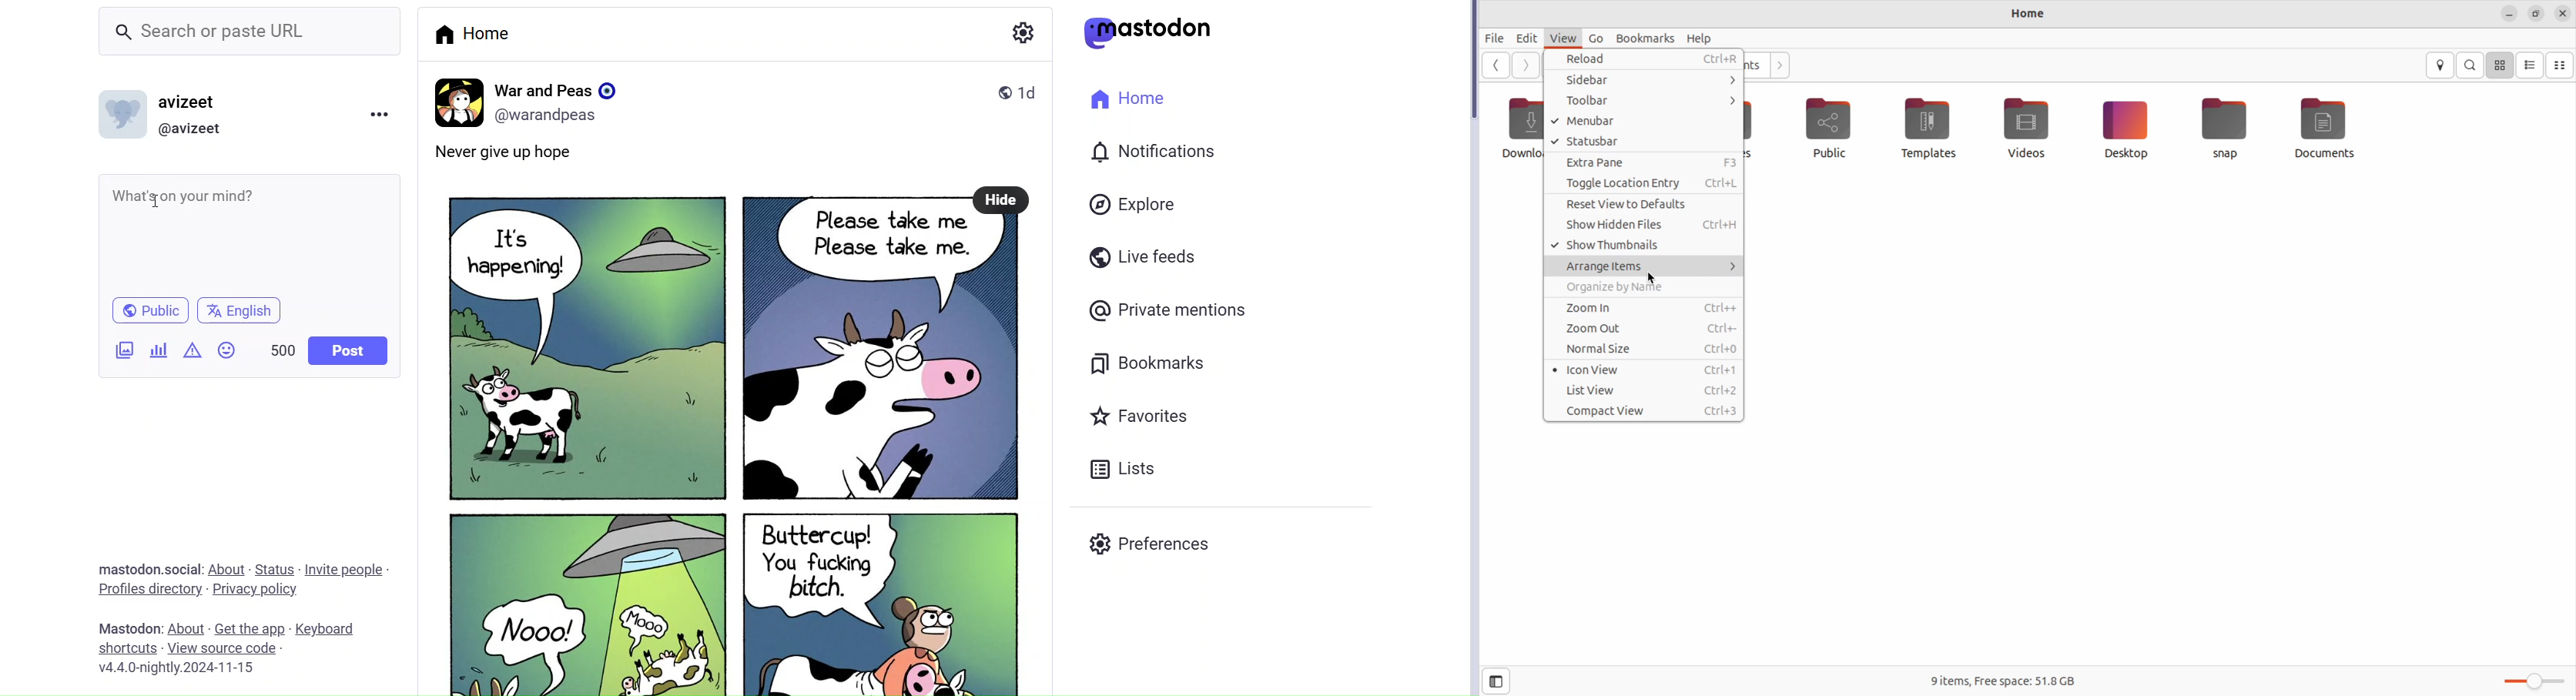 Image resolution: width=2576 pixels, height=700 pixels. What do you see at coordinates (349, 569) in the screenshot?
I see `Invite People` at bounding box center [349, 569].